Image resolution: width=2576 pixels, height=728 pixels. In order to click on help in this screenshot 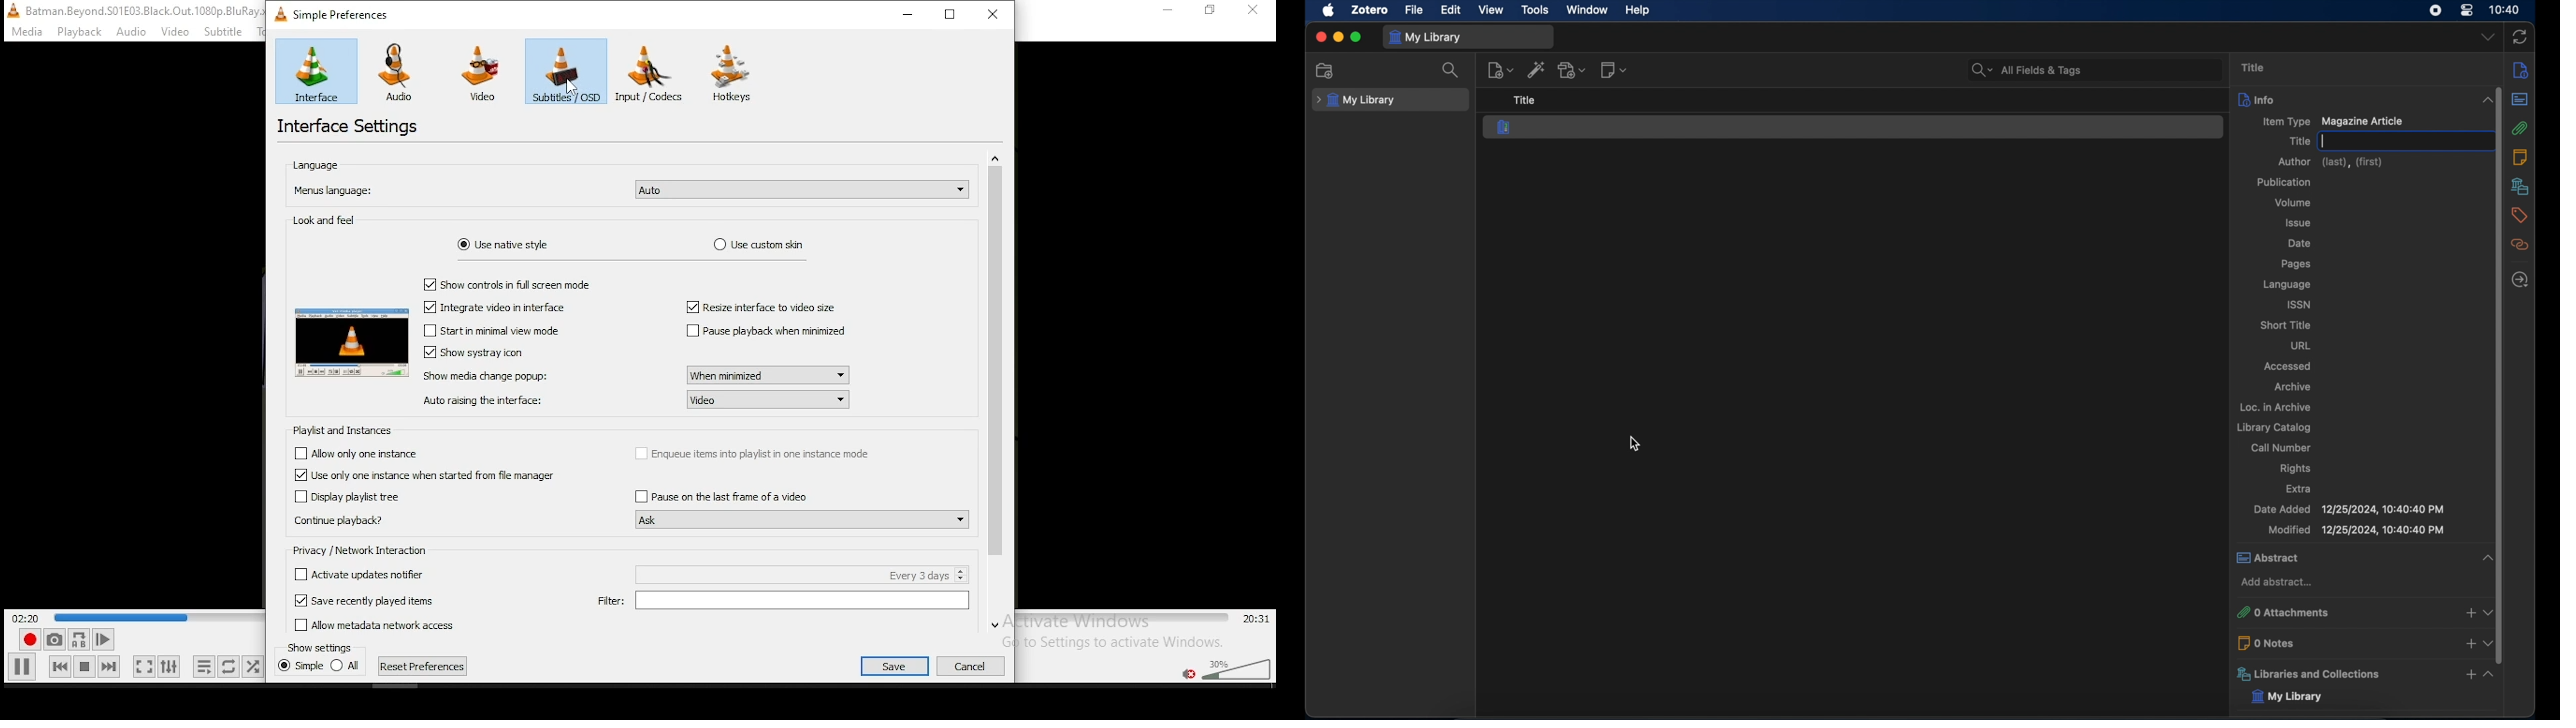, I will do `click(1637, 11)`.